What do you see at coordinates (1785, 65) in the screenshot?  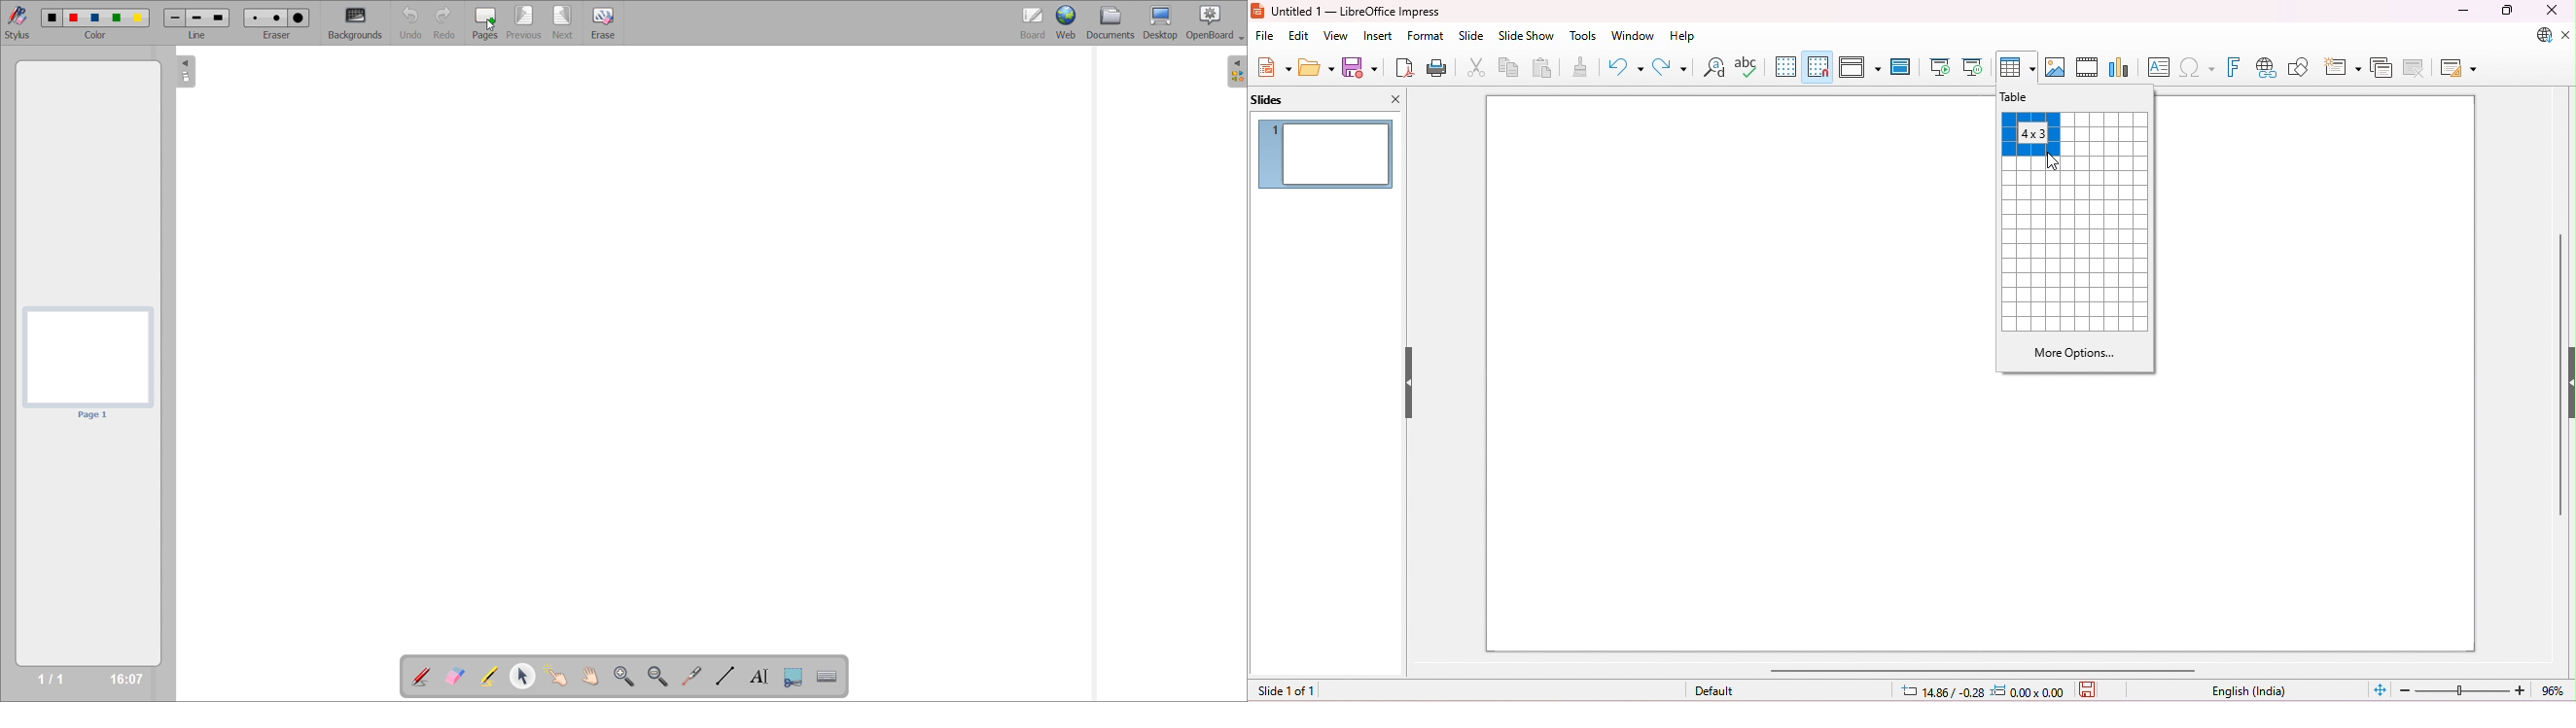 I see `grid` at bounding box center [1785, 65].